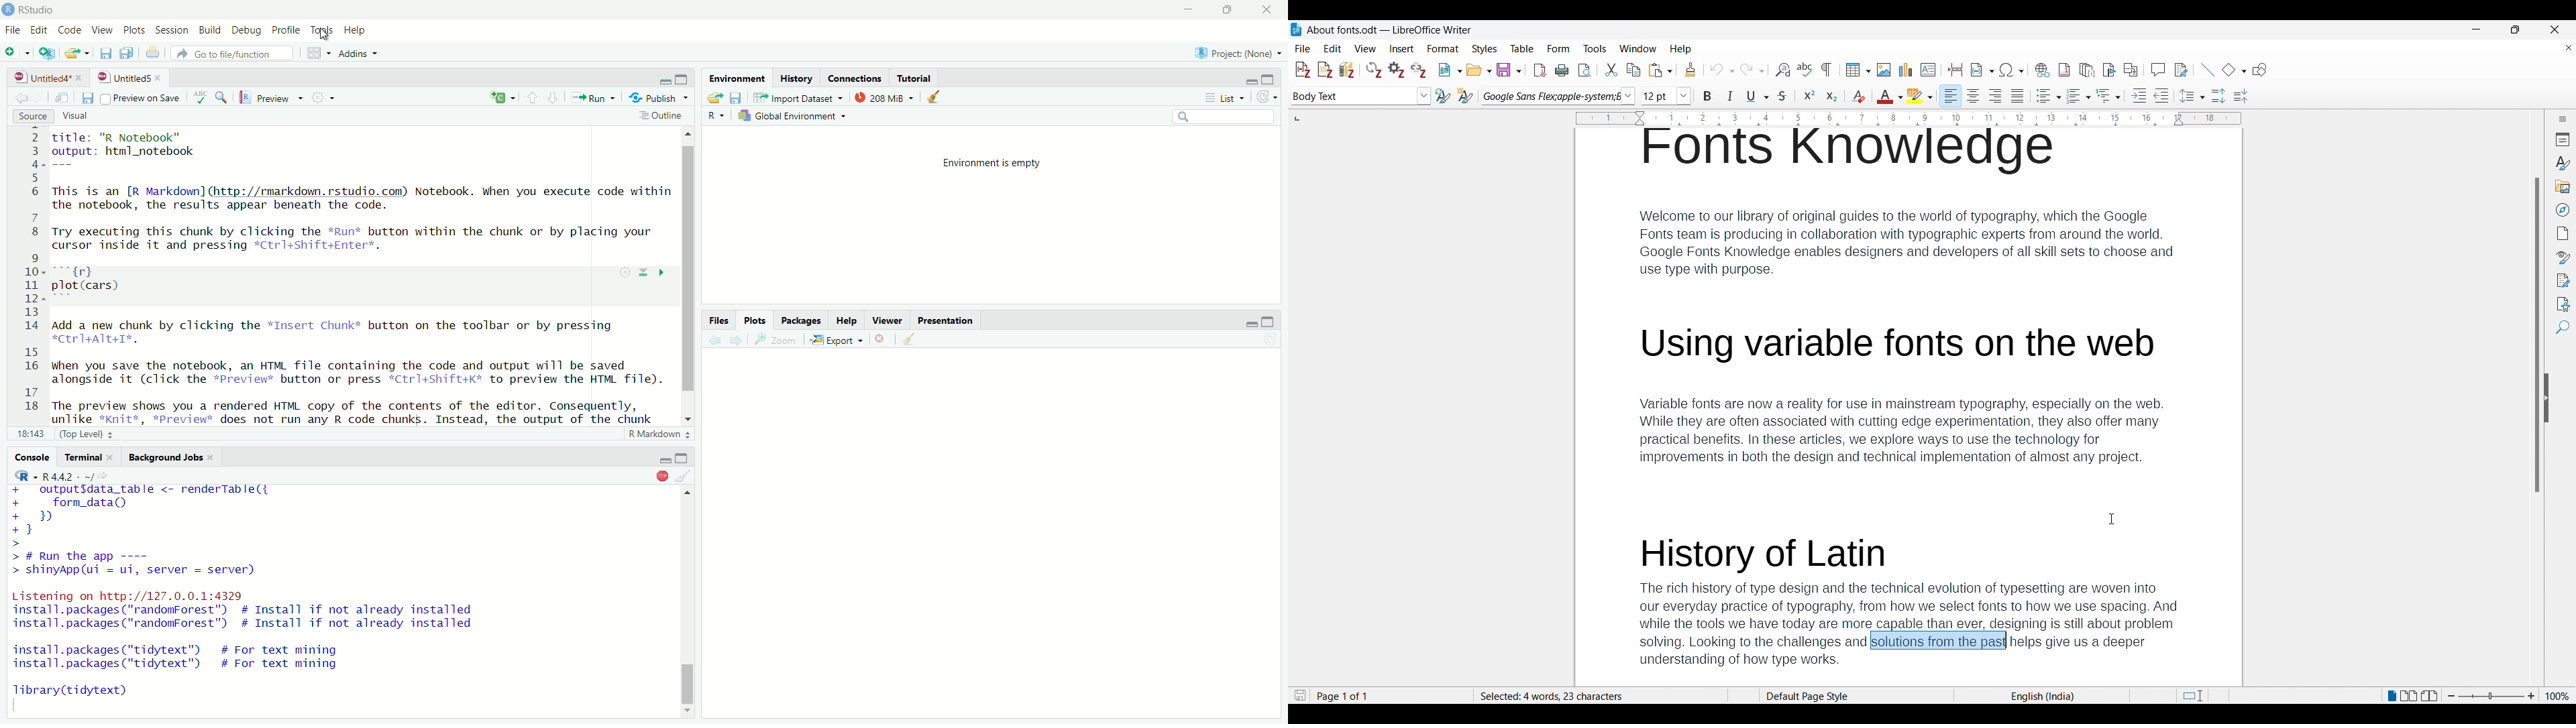  What do you see at coordinates (361, 54) in the screenshot?
I see `Addins` at bounding box center [361, 54].